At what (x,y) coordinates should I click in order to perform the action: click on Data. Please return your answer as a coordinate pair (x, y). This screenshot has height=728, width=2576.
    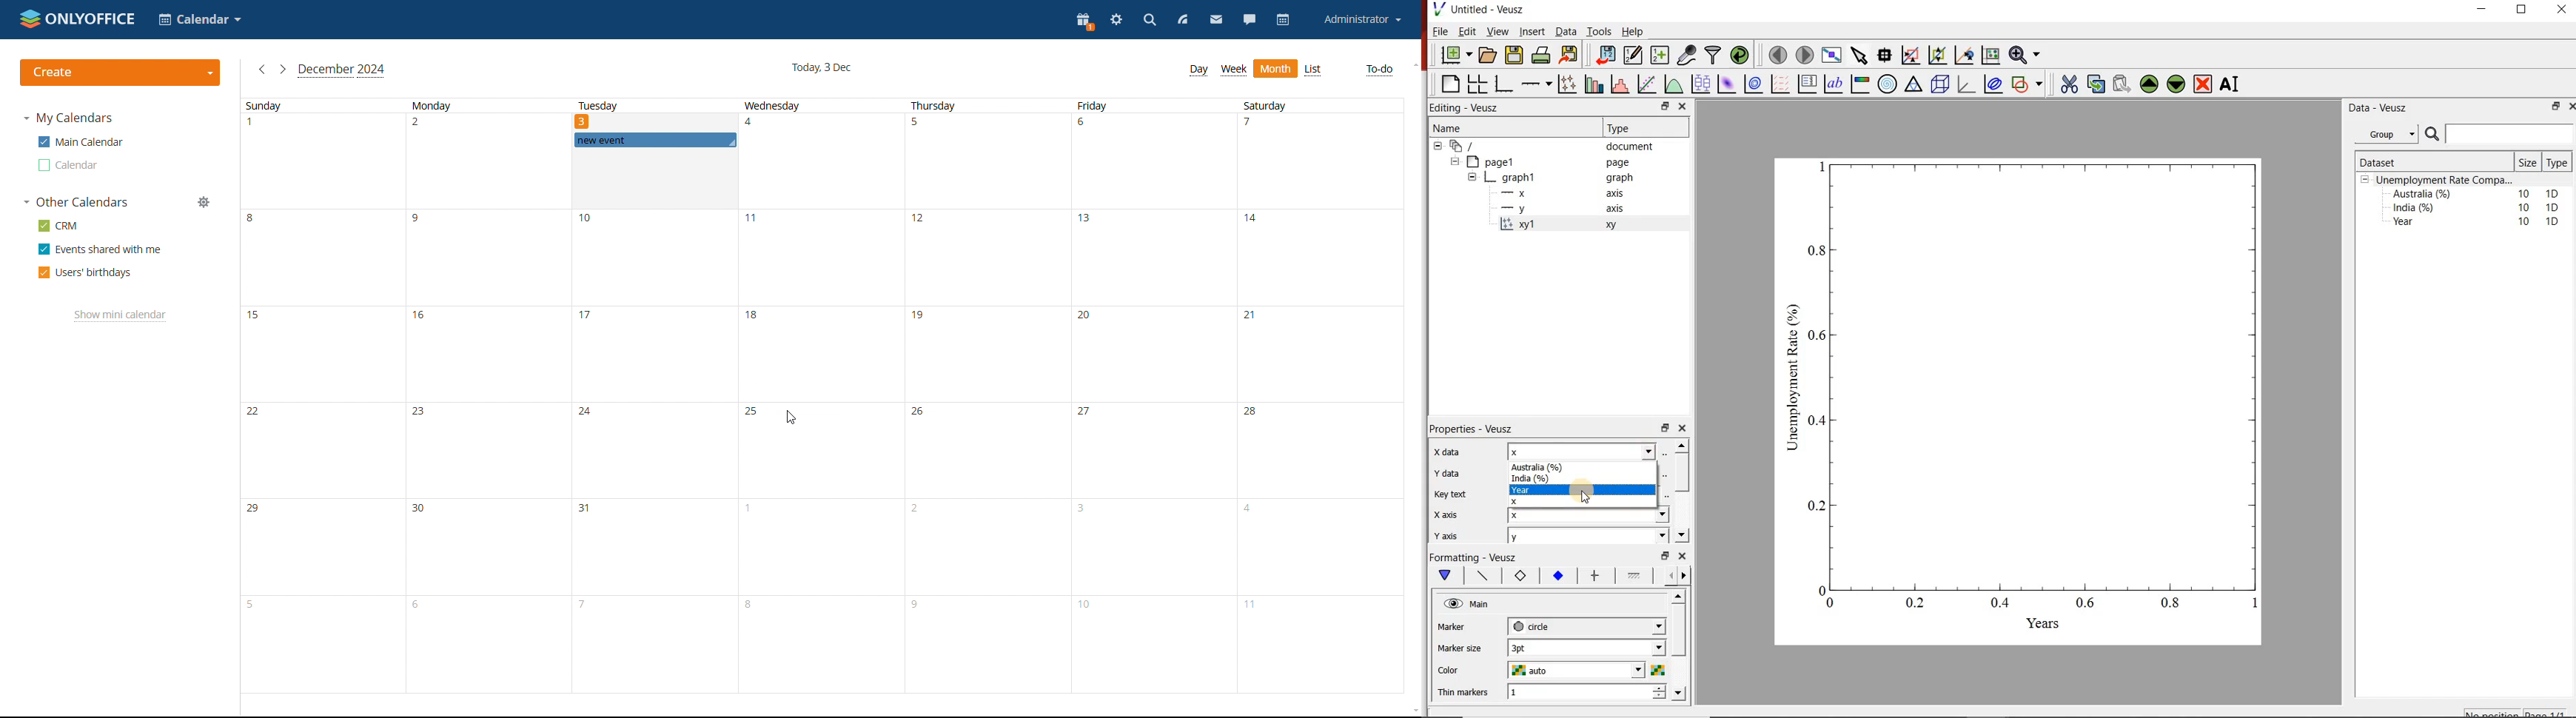
    Looking at the image, I should click on (1566, 32).